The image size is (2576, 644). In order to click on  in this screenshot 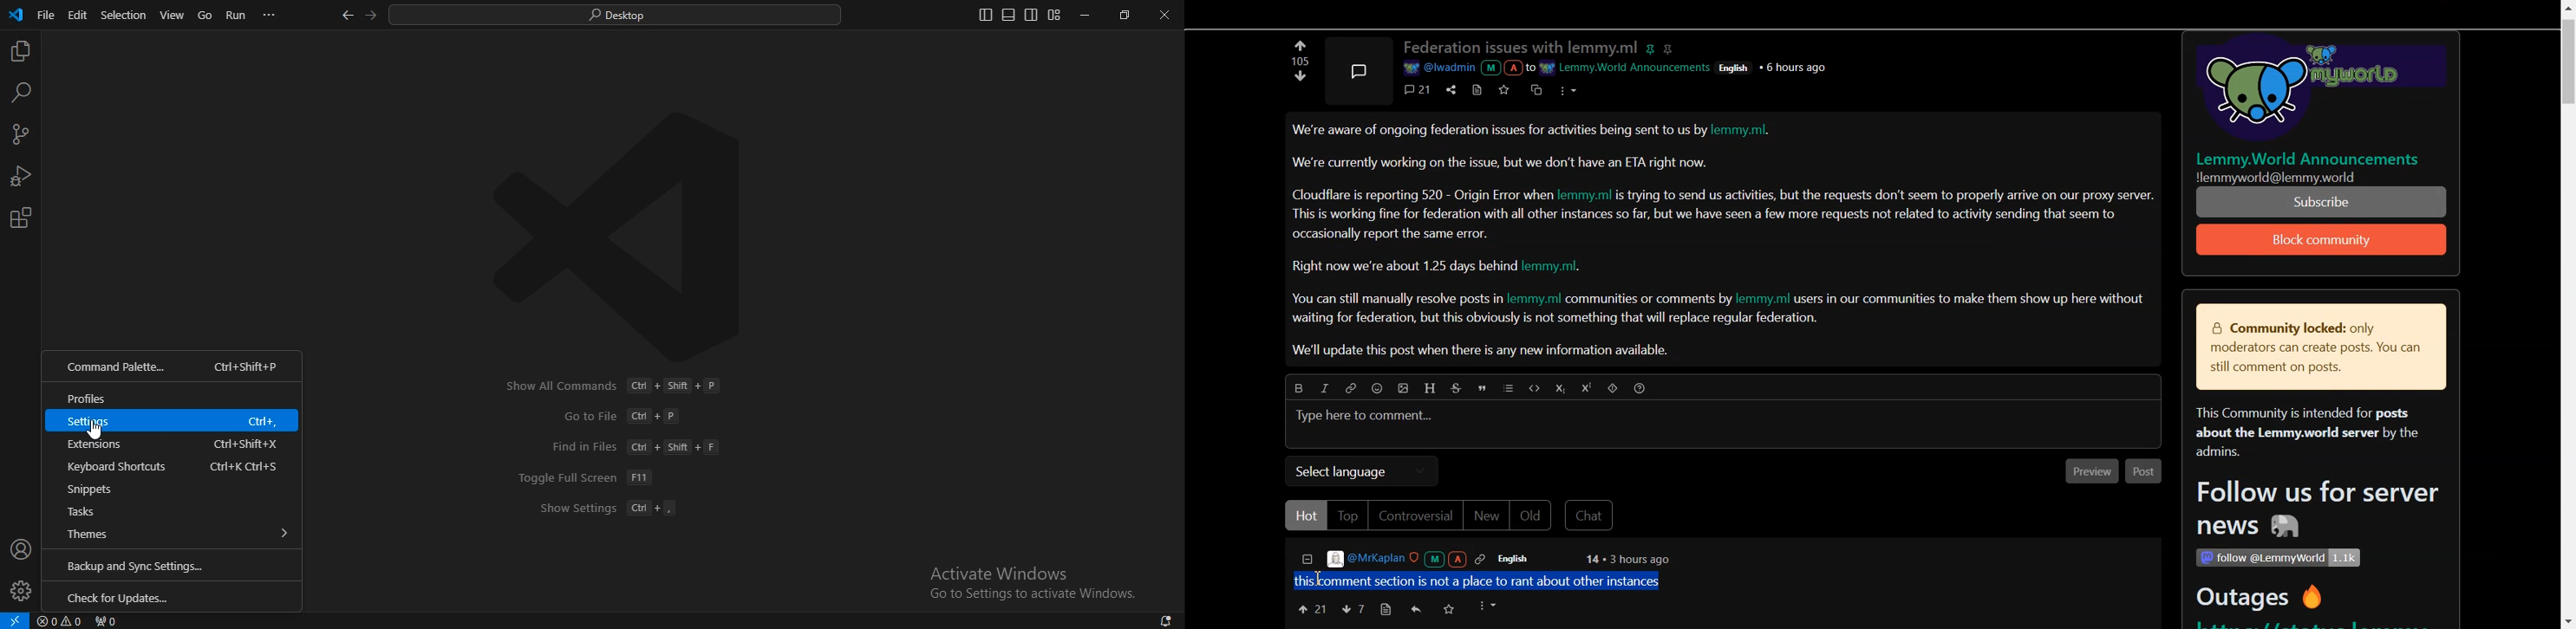, I will do `click(1737, 67)`.